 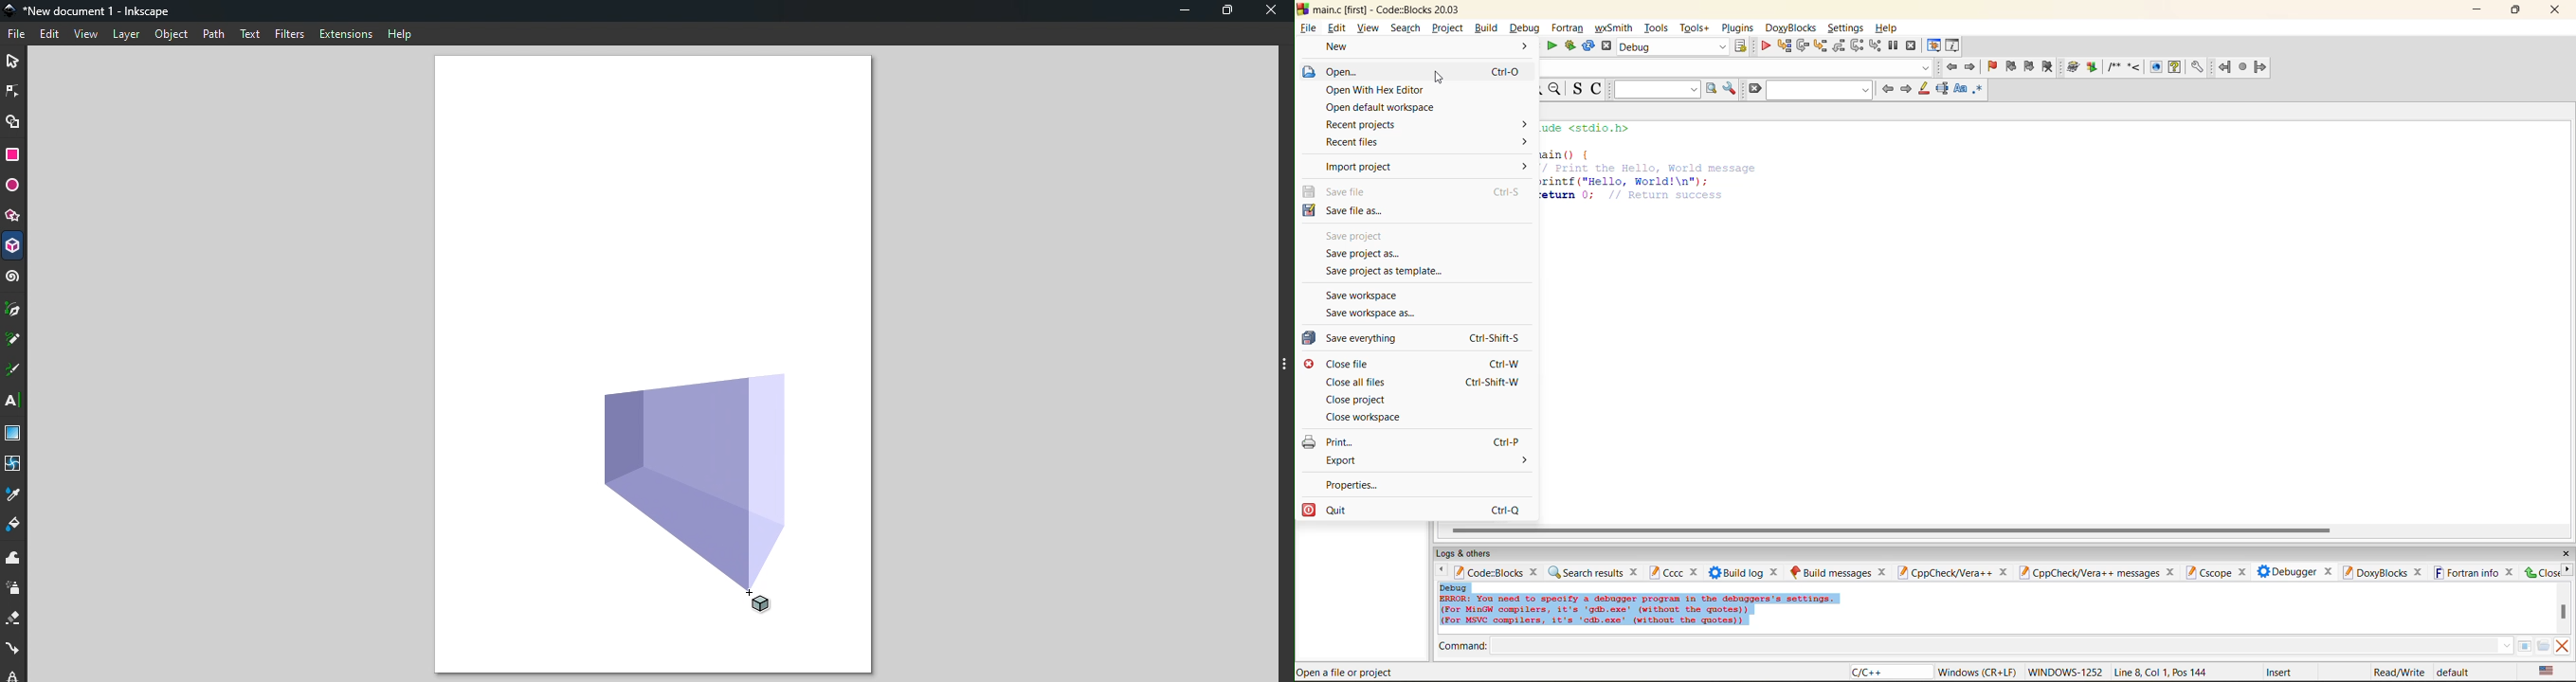 I want to click on use regex, so click(x=1978, y=91).